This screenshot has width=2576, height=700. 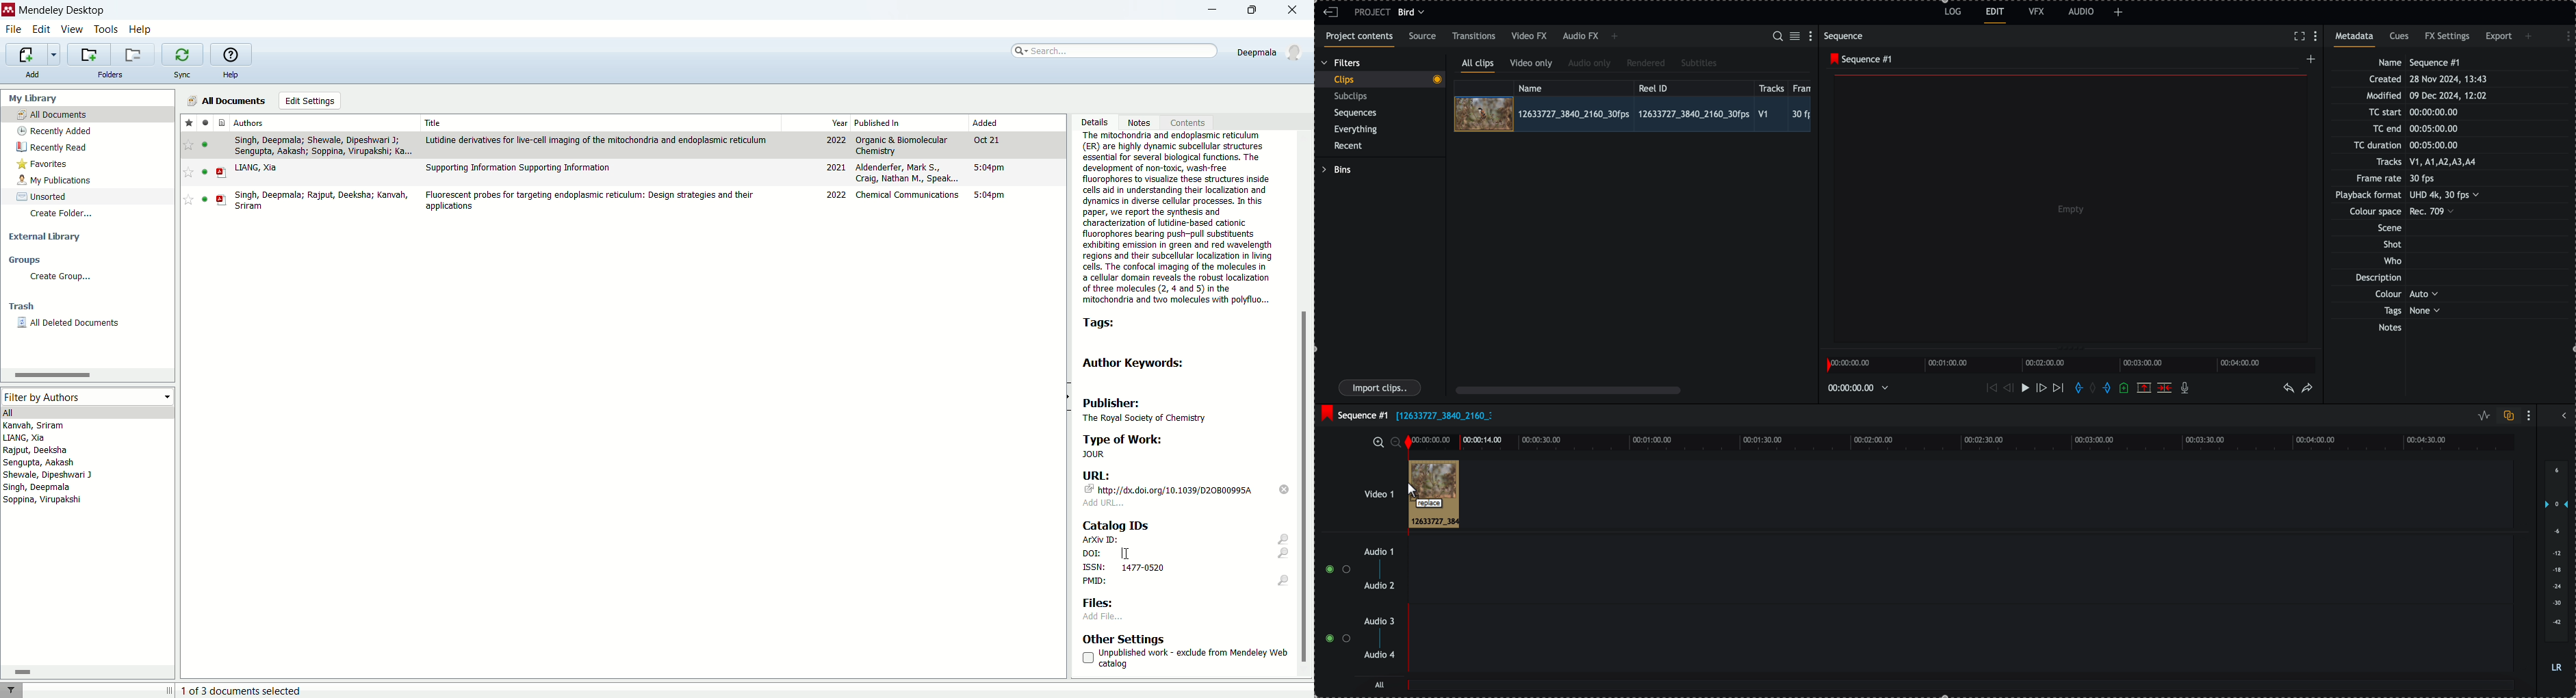 What do you see at coordinates (1125, 567) in the screenshot?
I see `ISSN: 1477-0520` at bounding box center [1125, 567].